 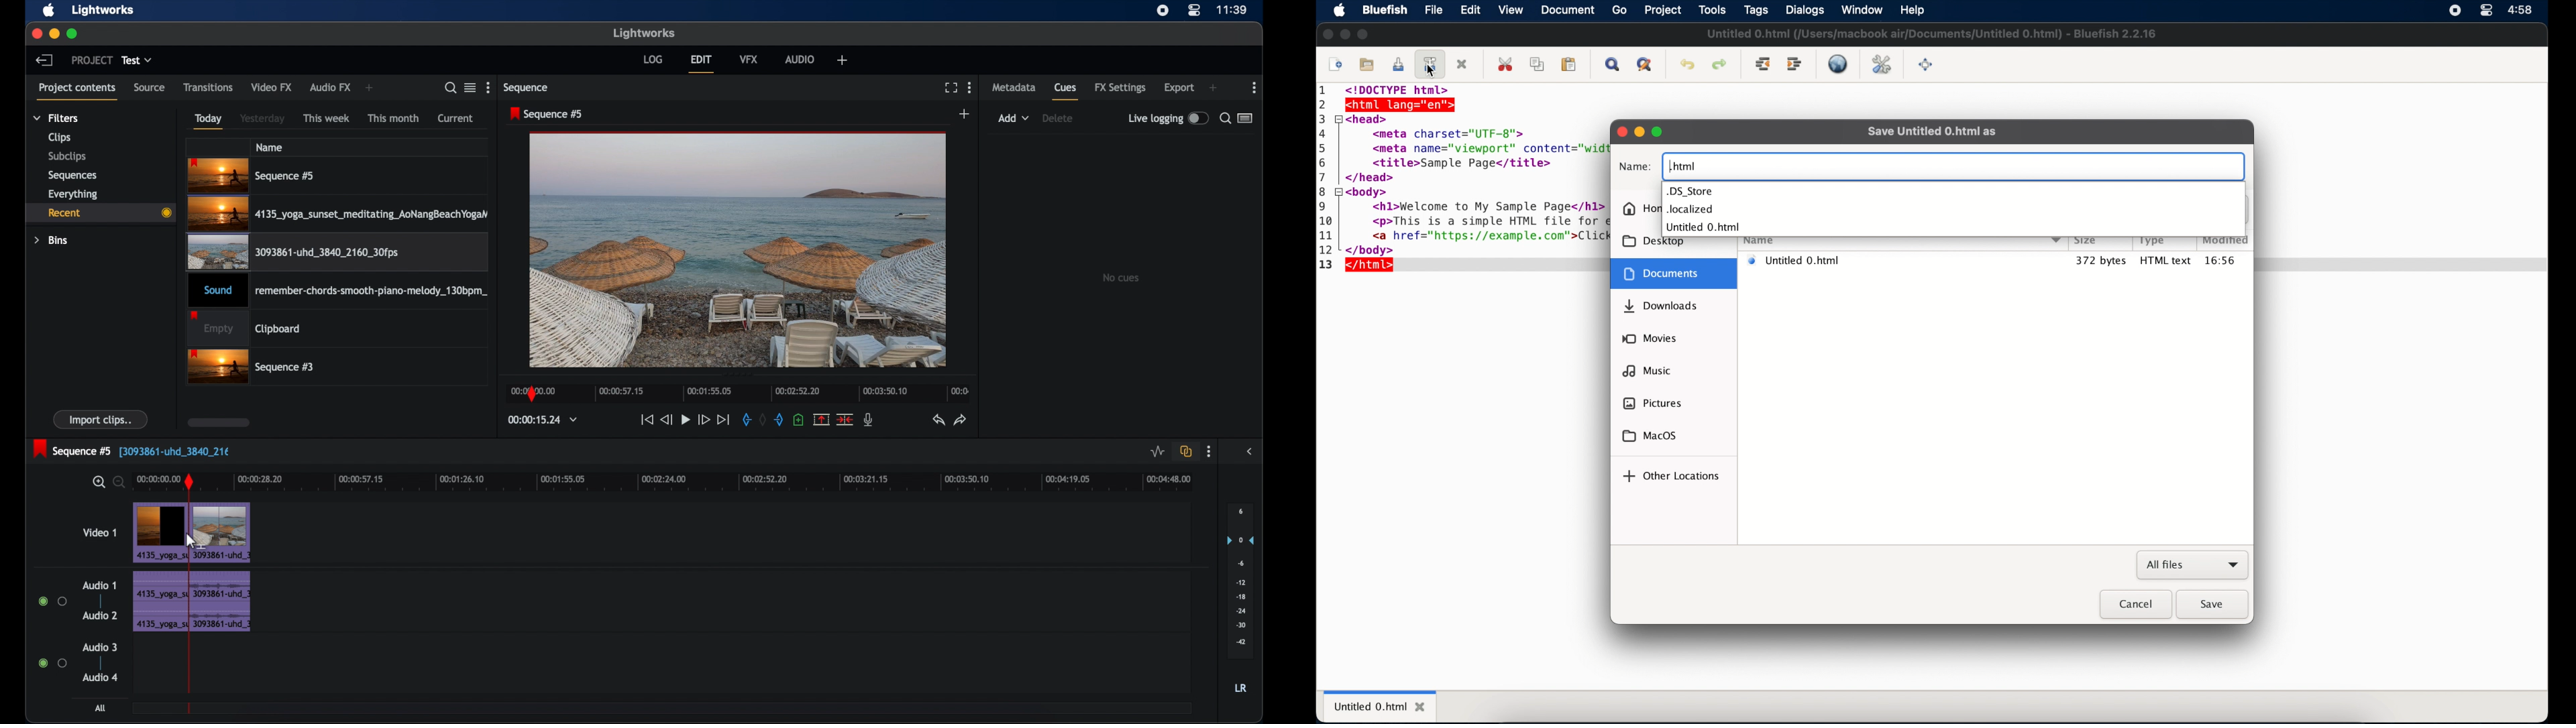 I want to click on edit, so click(x=1471, y=9).